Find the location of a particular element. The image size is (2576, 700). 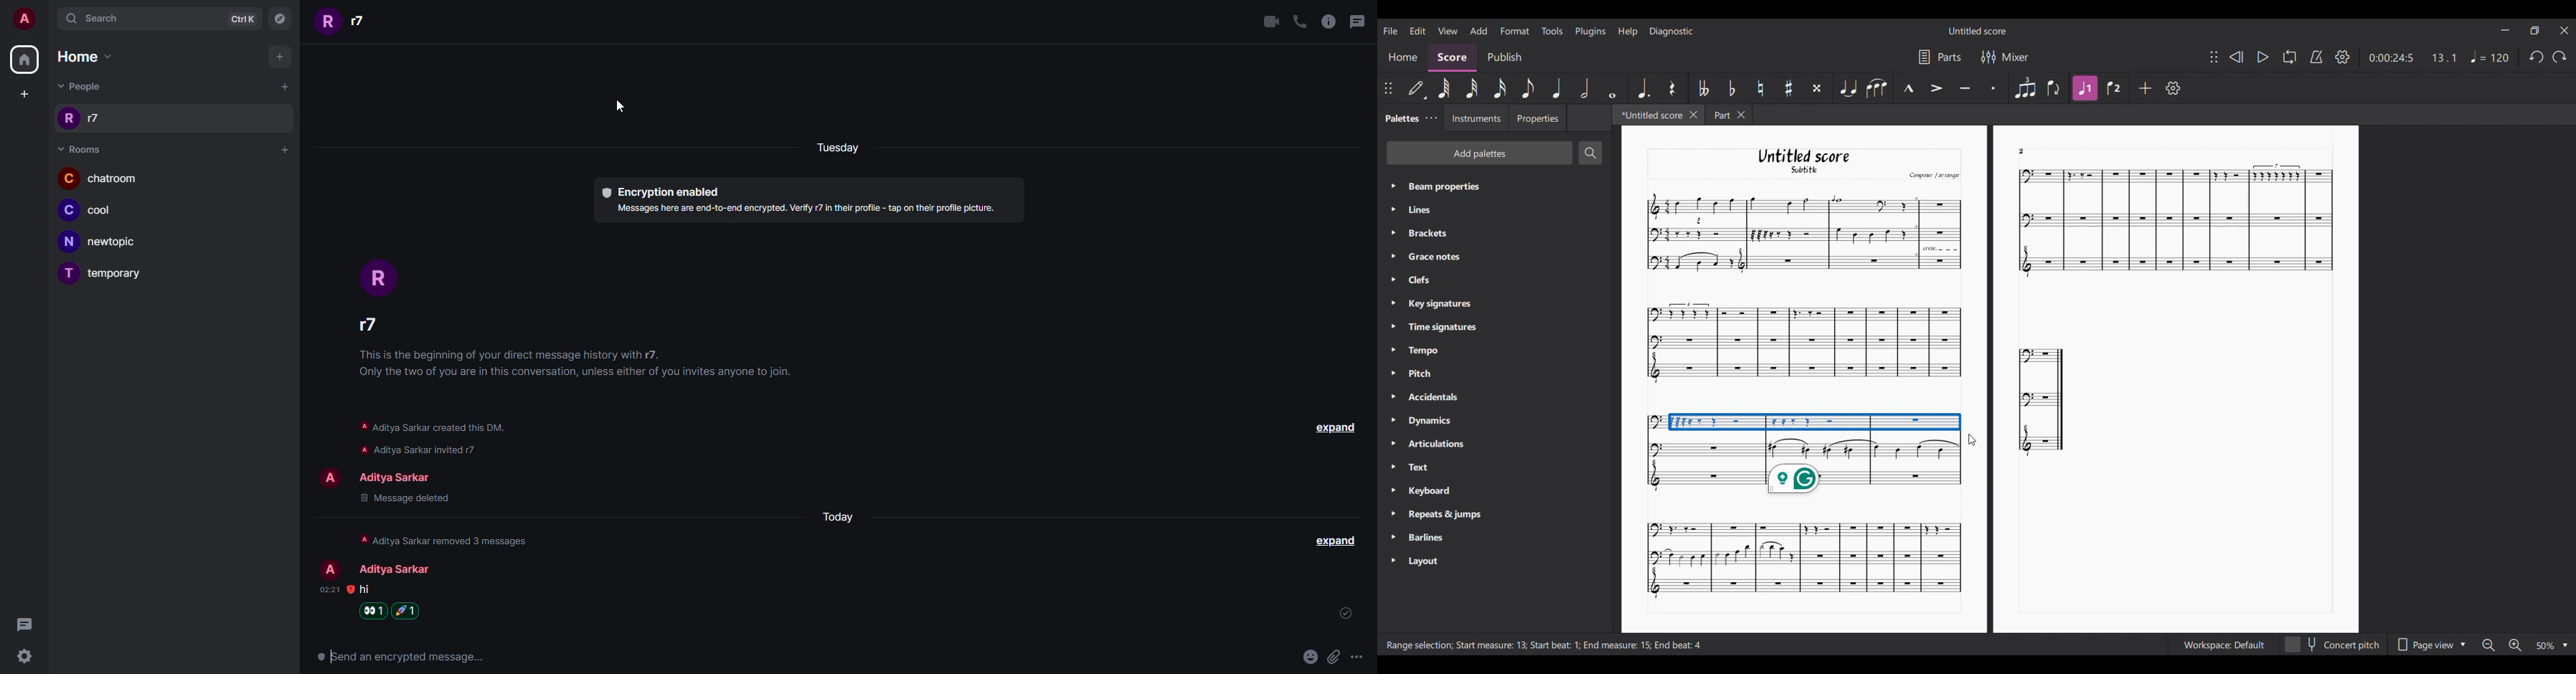

room is located at coordinates (95, 212).